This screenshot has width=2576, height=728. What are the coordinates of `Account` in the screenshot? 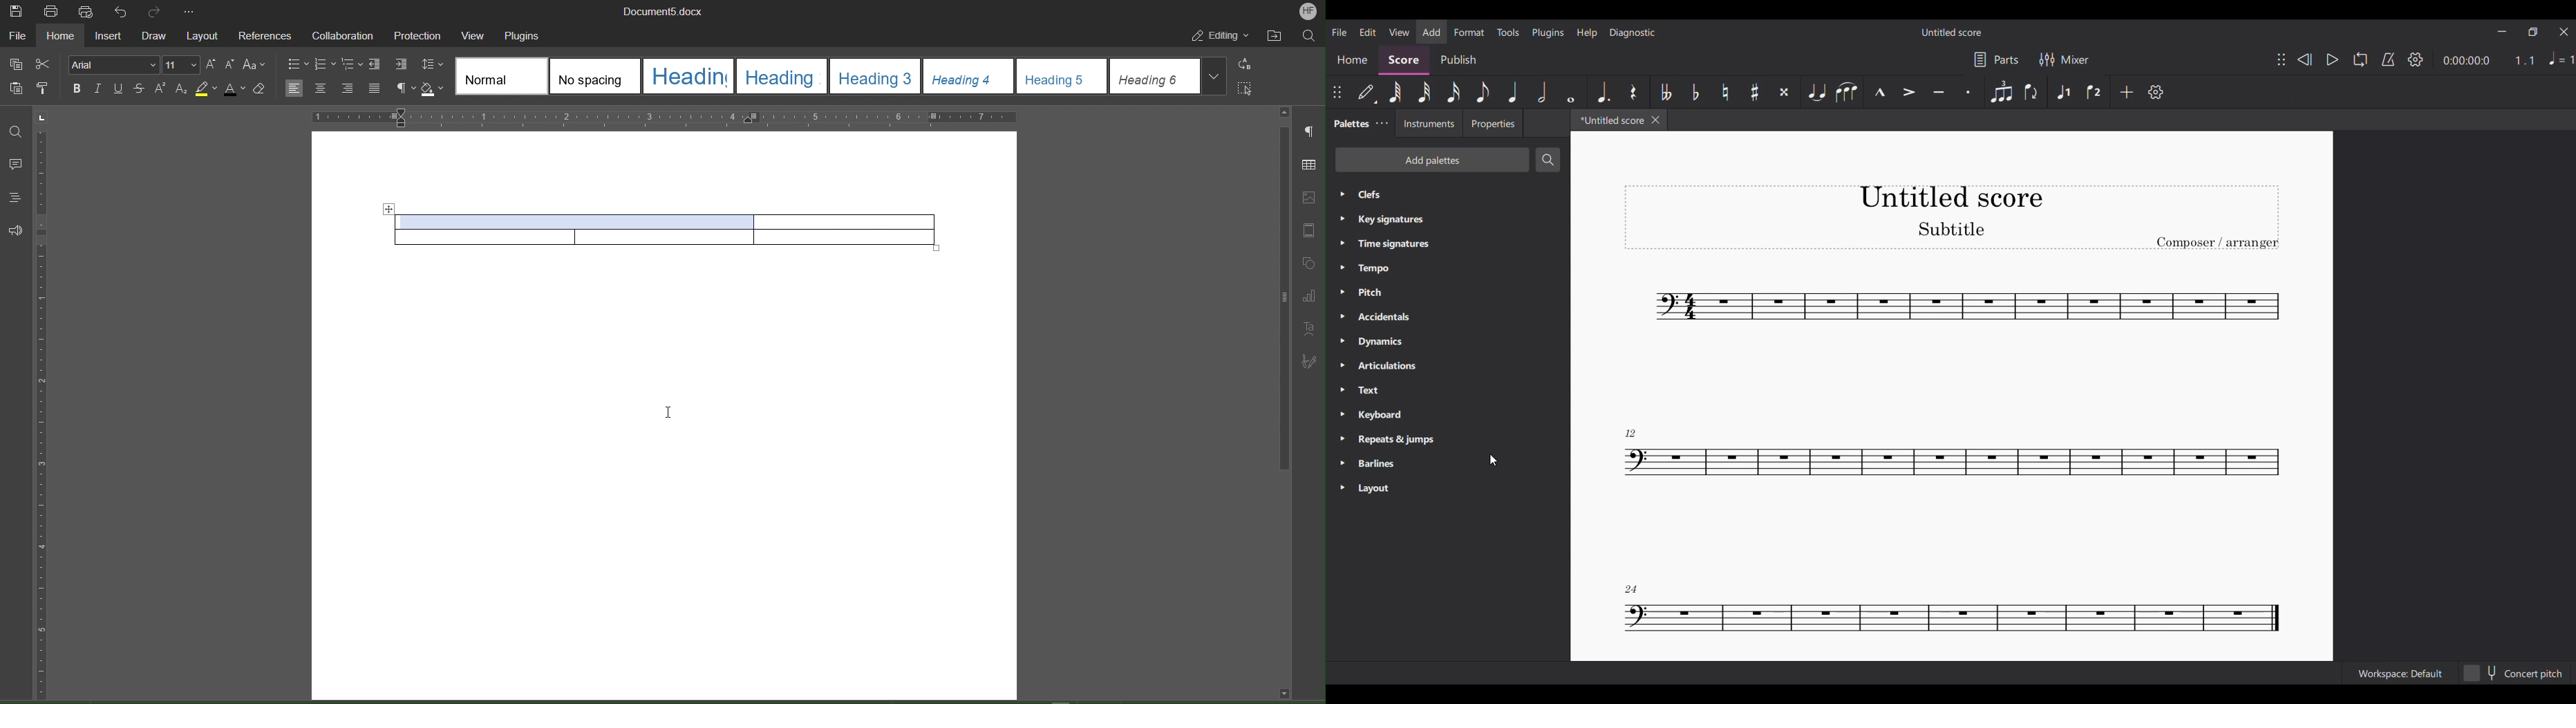 It's located at (1306, 12).